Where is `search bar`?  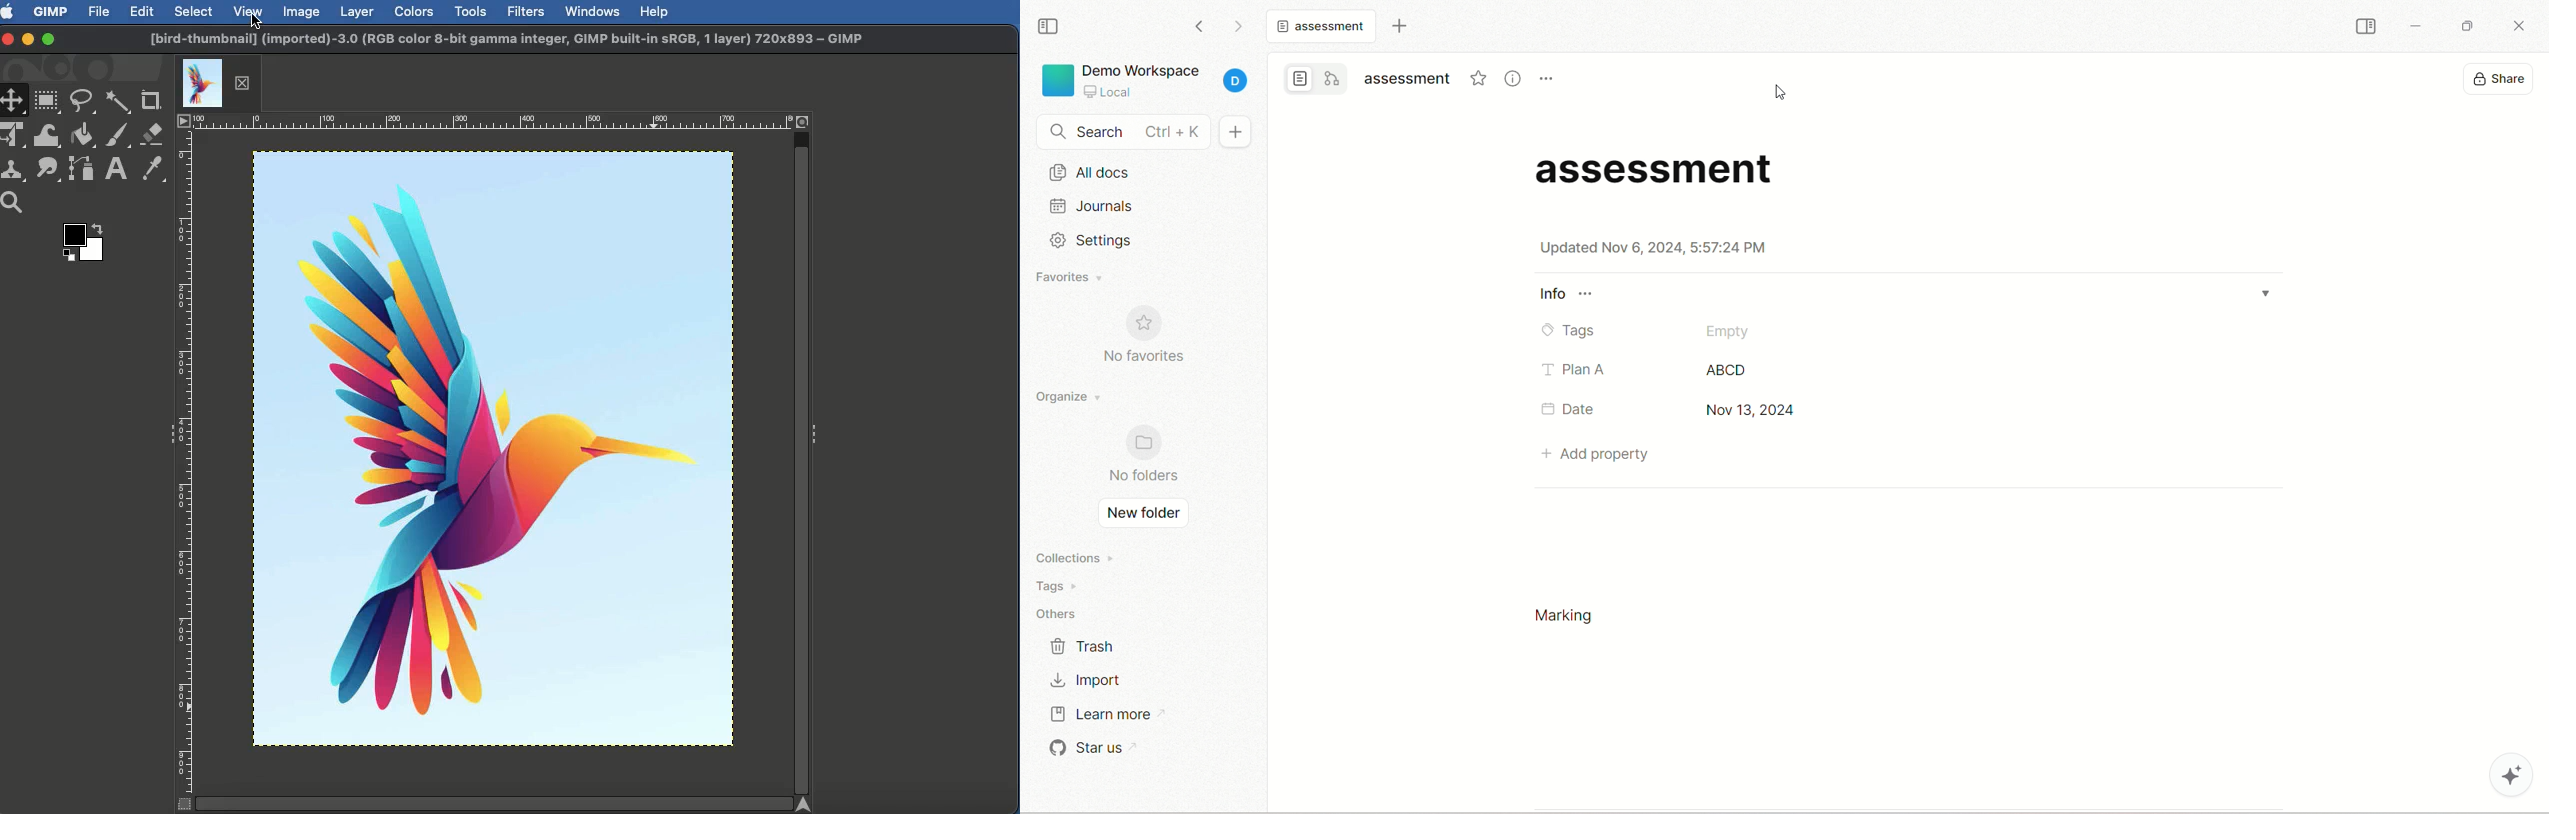 search bar is located at coordinates (1123, 131).